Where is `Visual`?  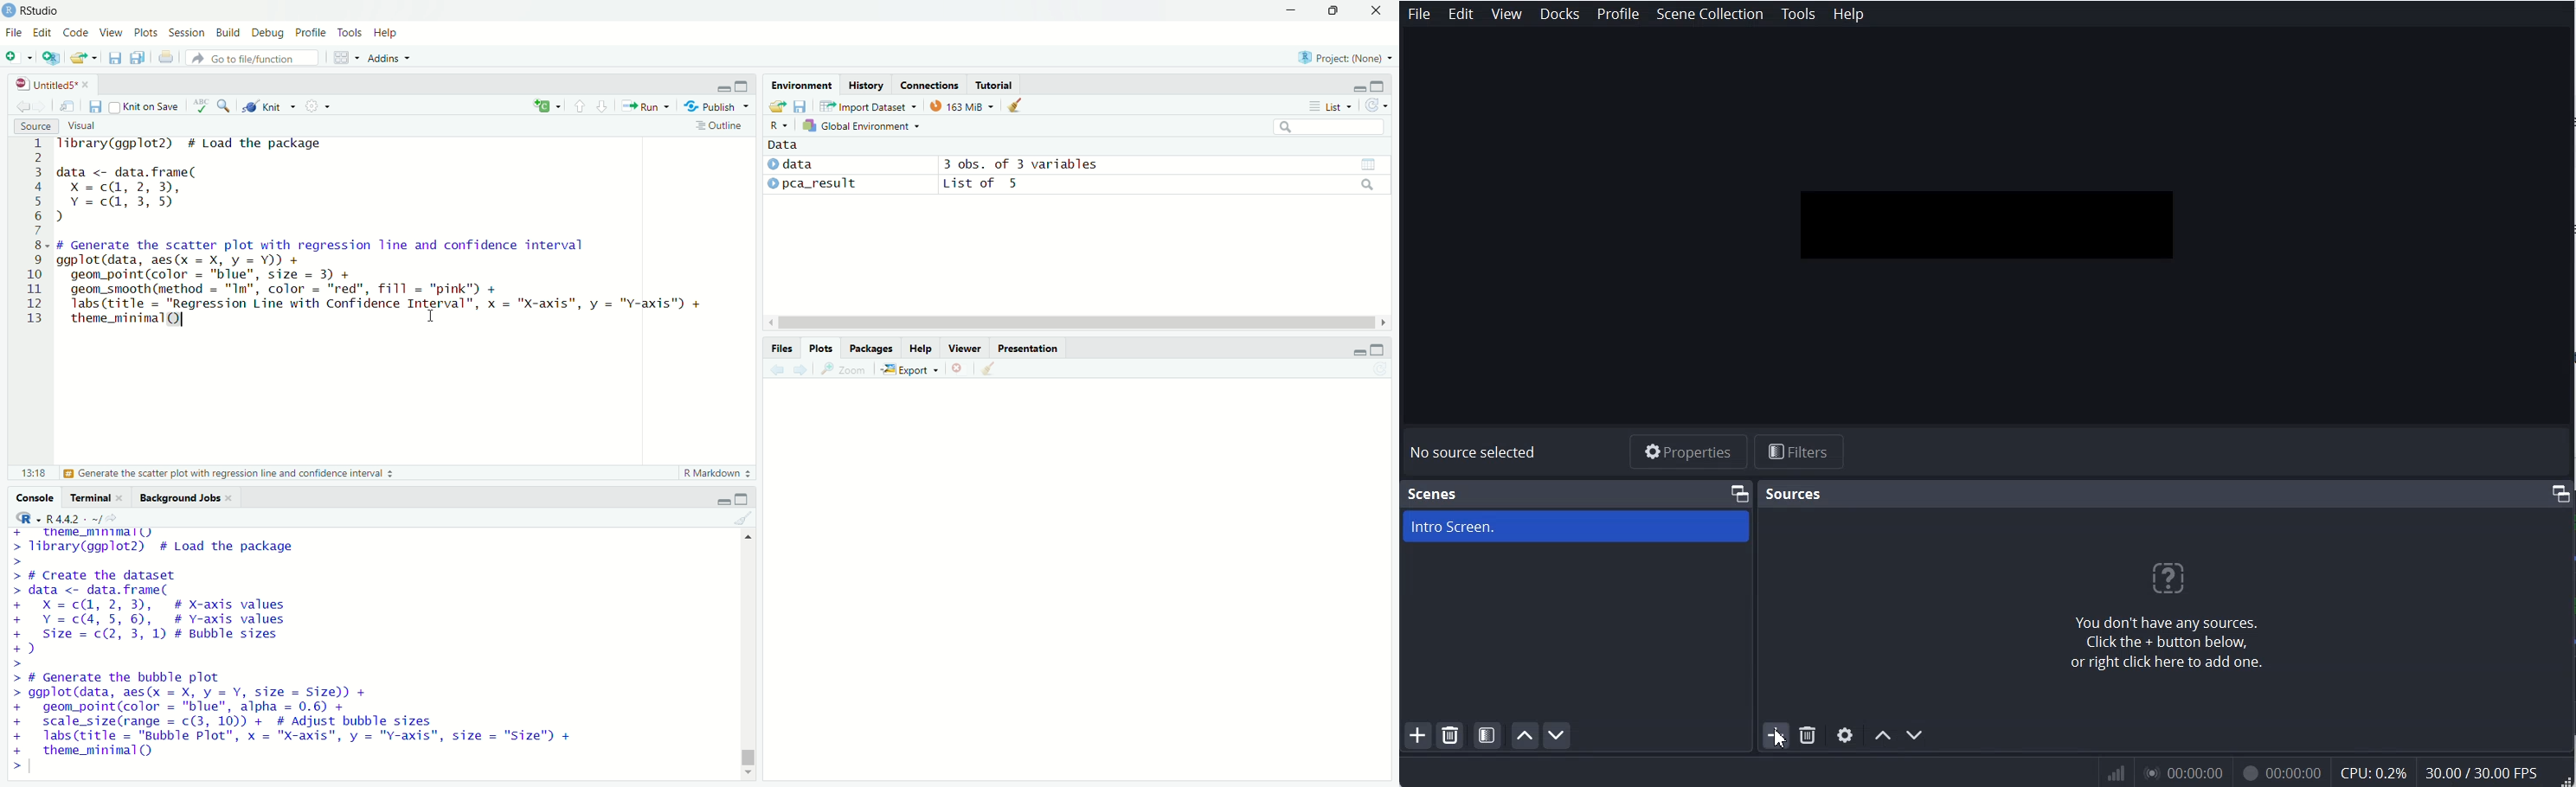 Visual is located at coordinates (82, 126).